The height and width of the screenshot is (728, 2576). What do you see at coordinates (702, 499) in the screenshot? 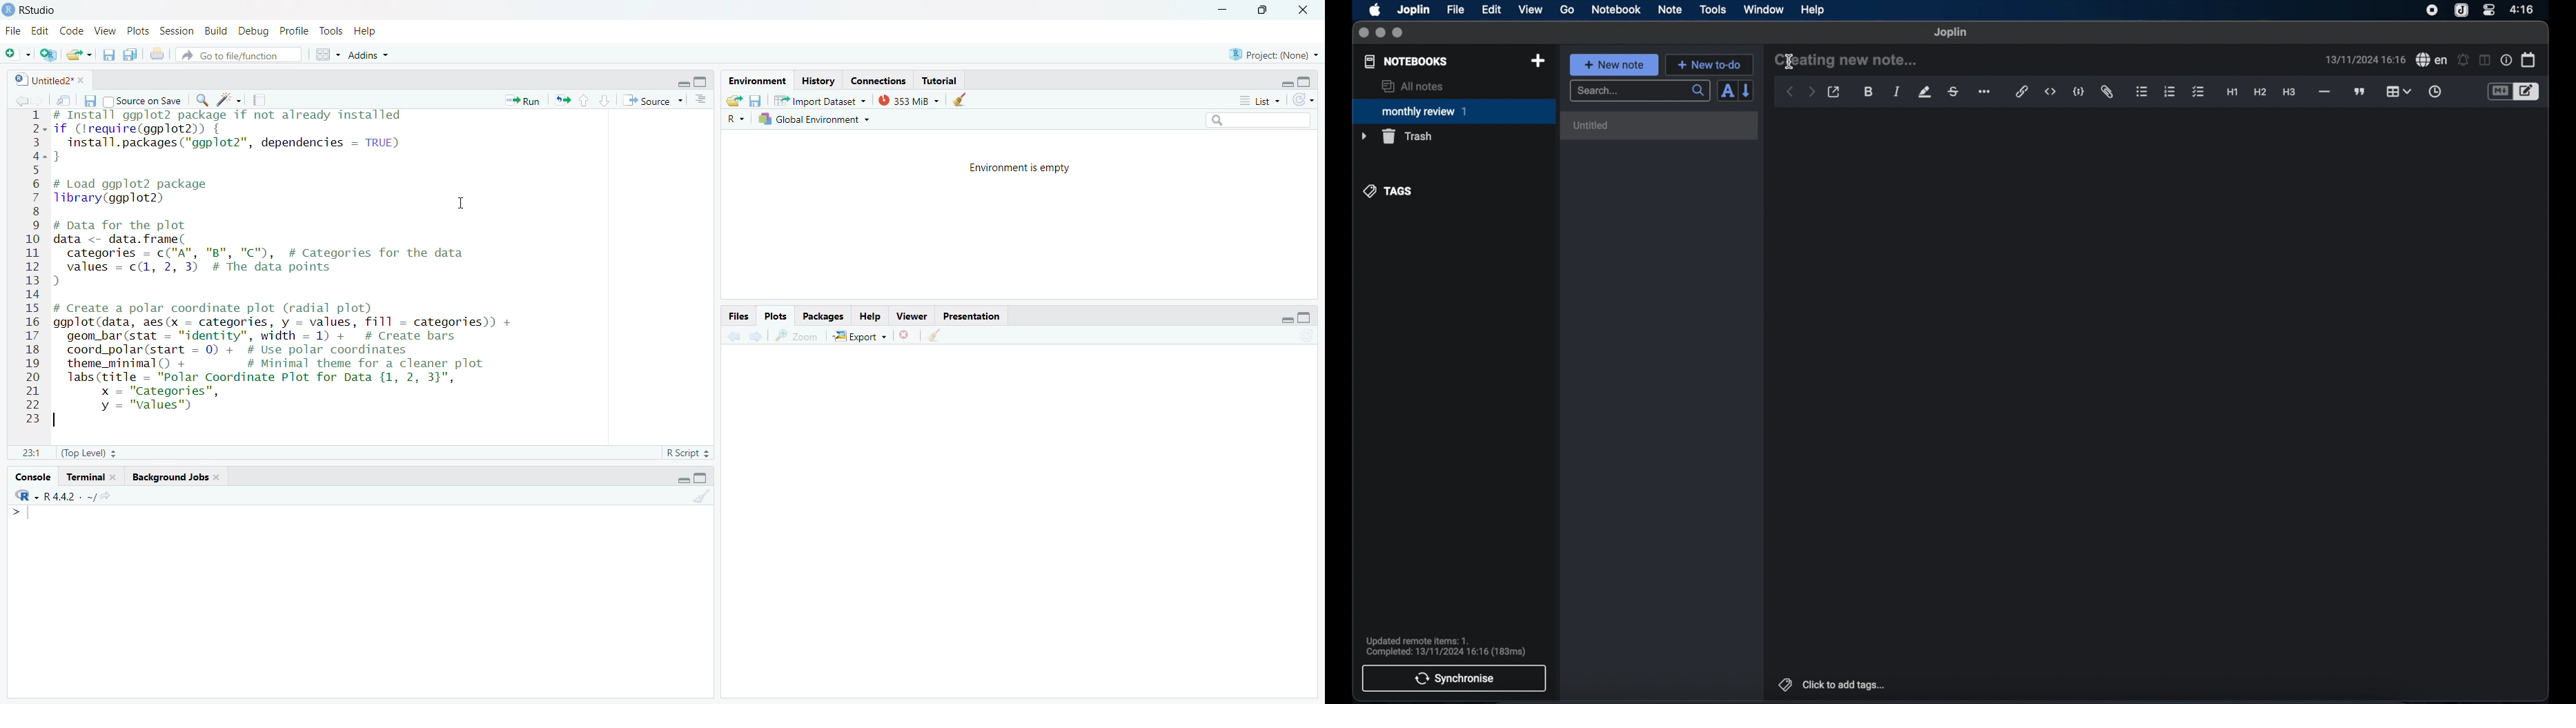
I see `clear console` at bounding box center [702, 499].